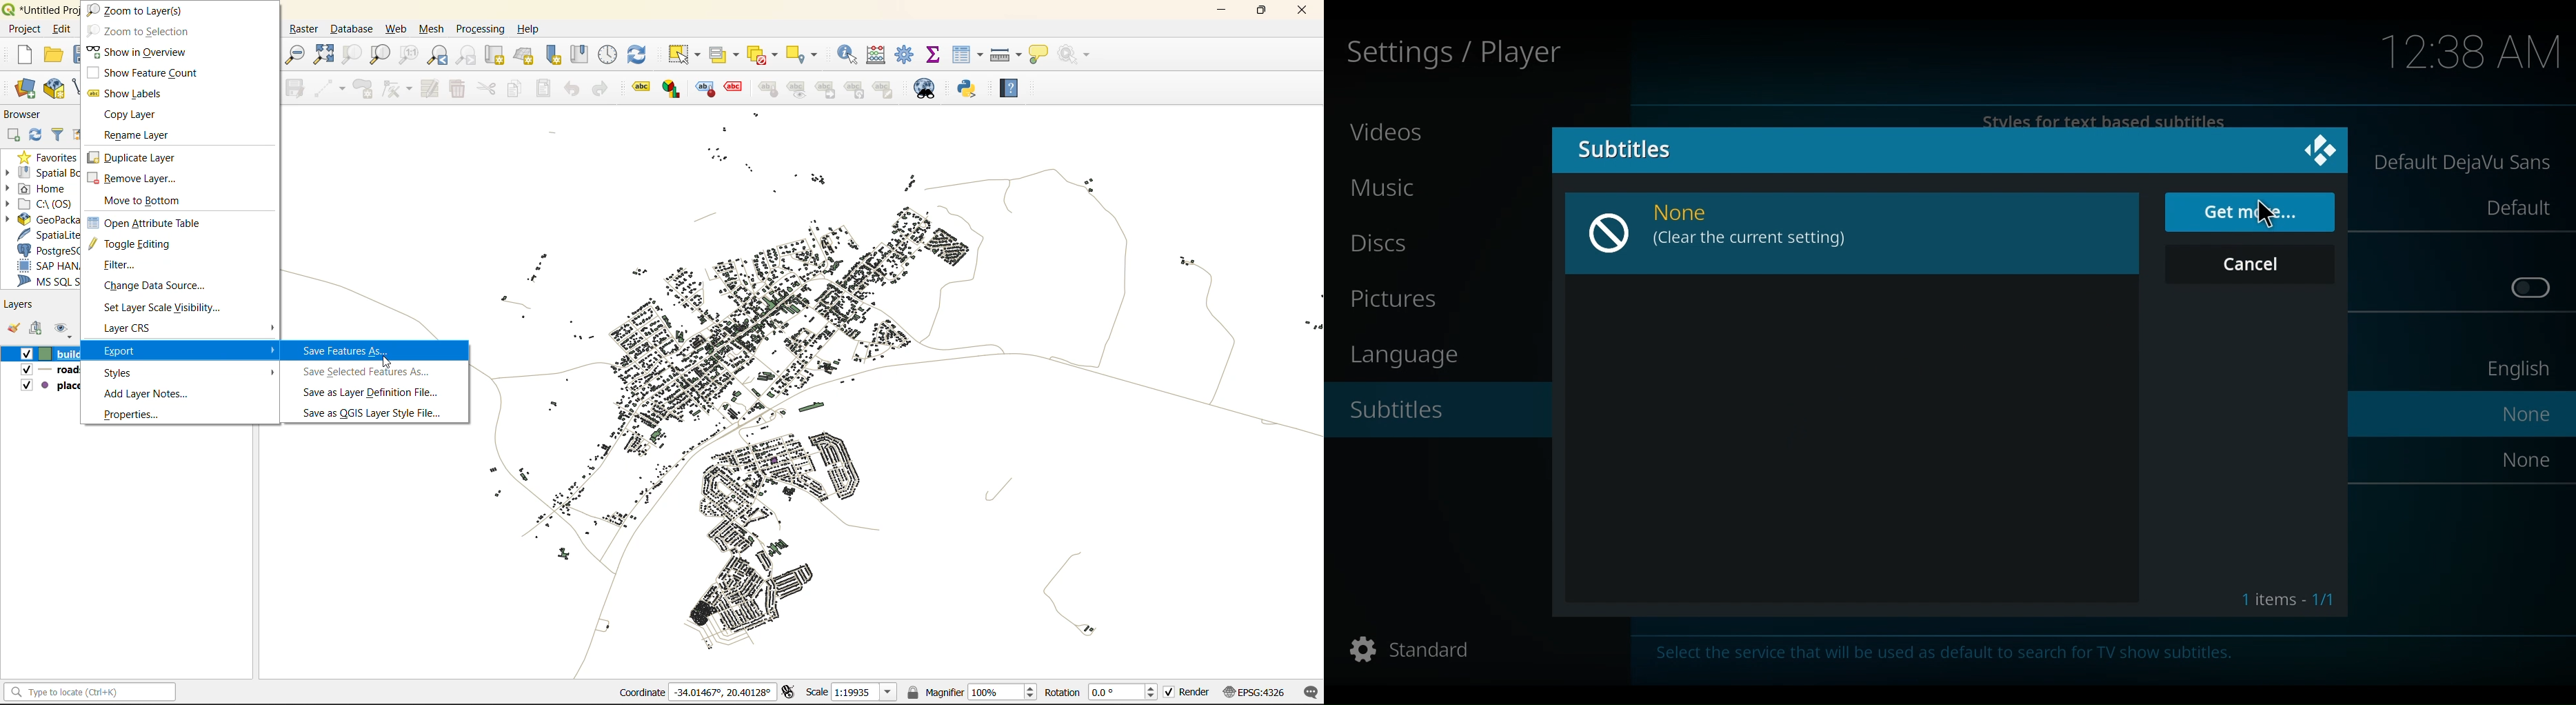 The height and width of the screenshot is (728, 2576). Describe the element at coordinates (1751, 240) in the screenshot. I see `Clear the current setting` at that location.